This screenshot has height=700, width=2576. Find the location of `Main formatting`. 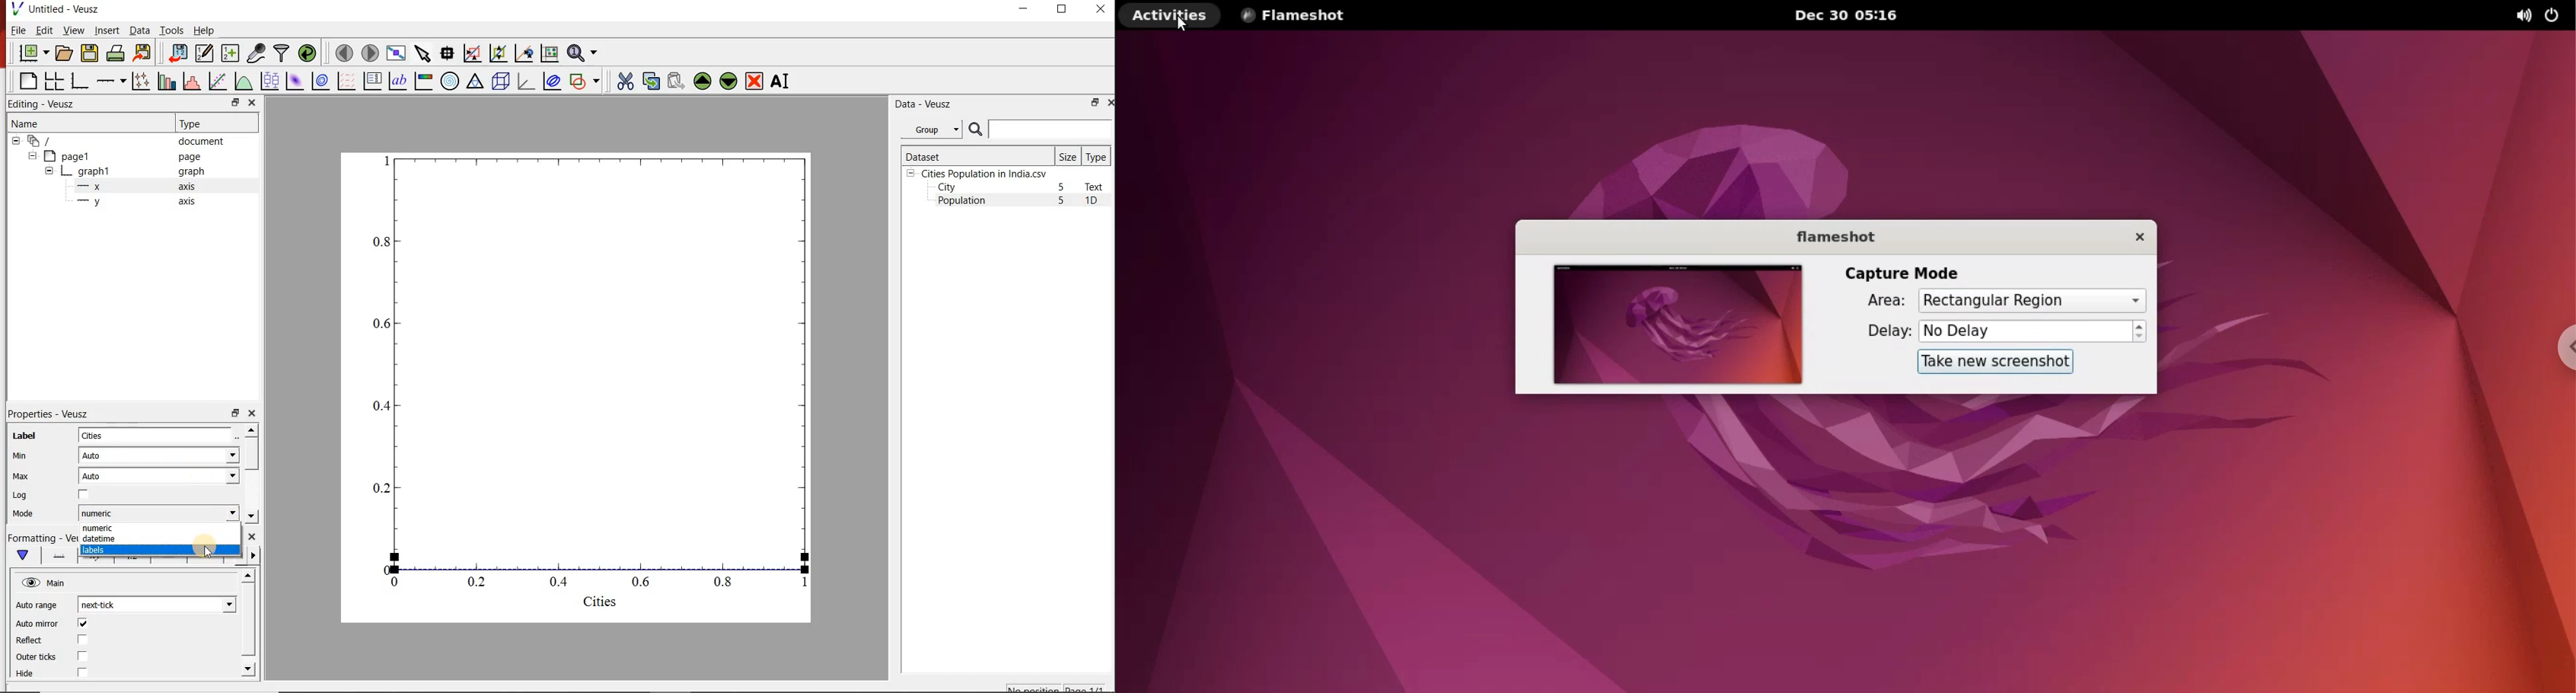

Main formatting is located at coordinates (25, 556).